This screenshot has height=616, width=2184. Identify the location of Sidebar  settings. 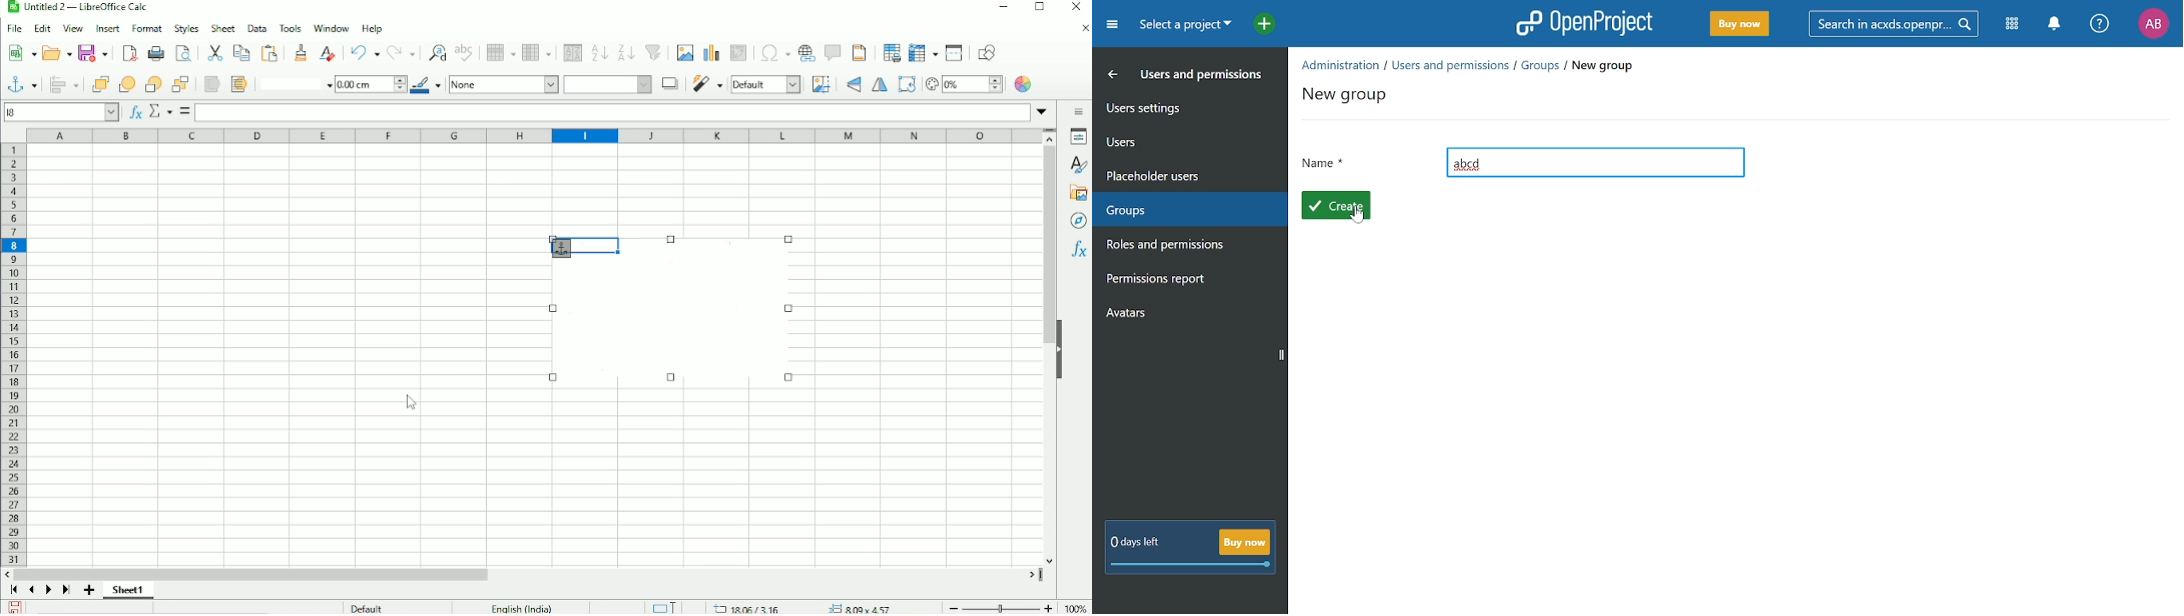
(1078, 113).